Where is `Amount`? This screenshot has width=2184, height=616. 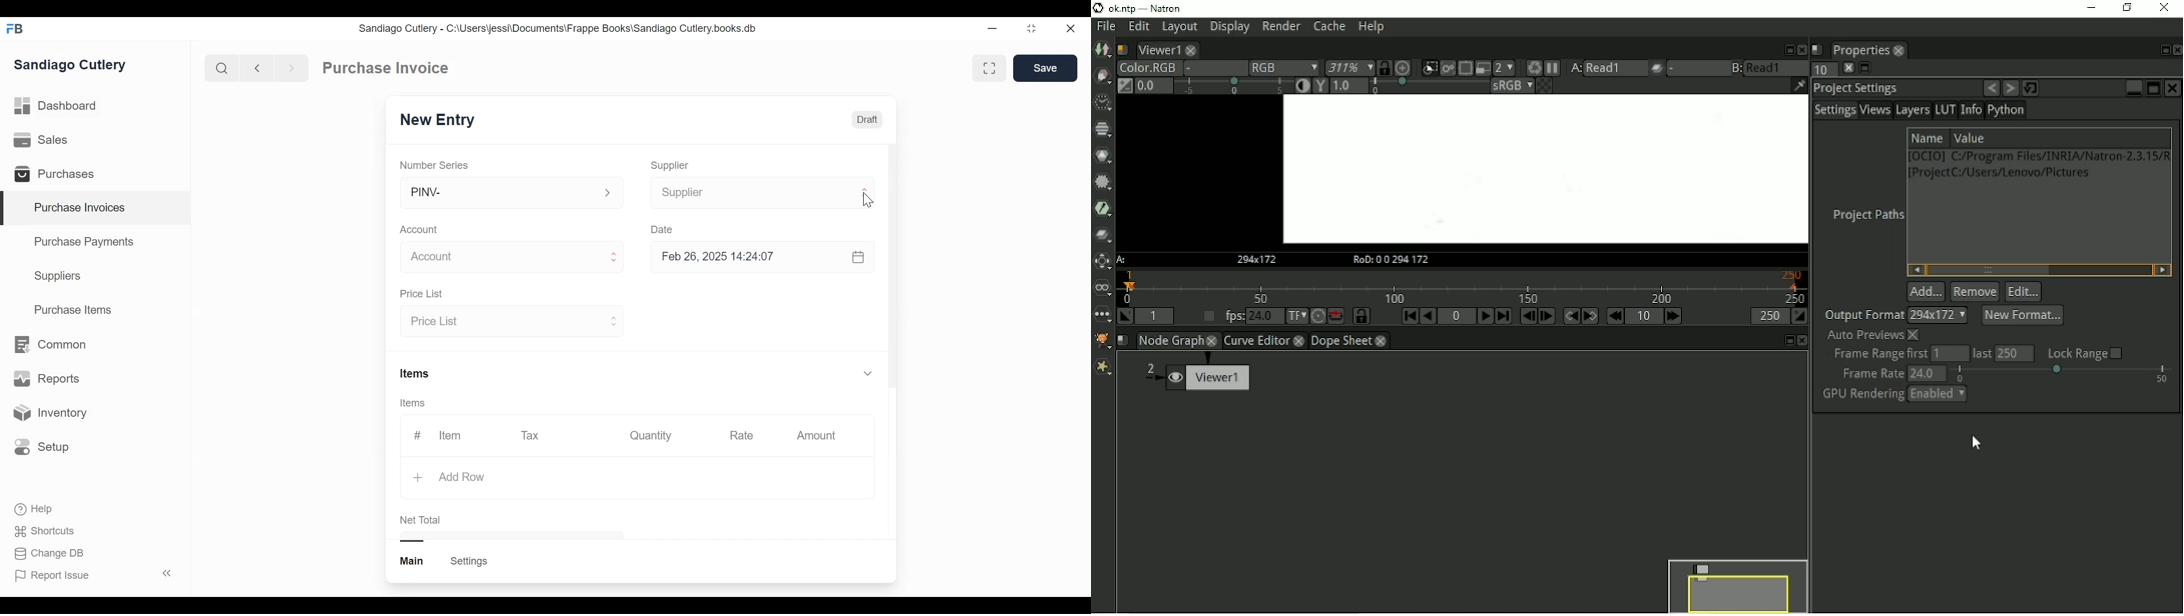 Amount is located at coordinates (819, 436).